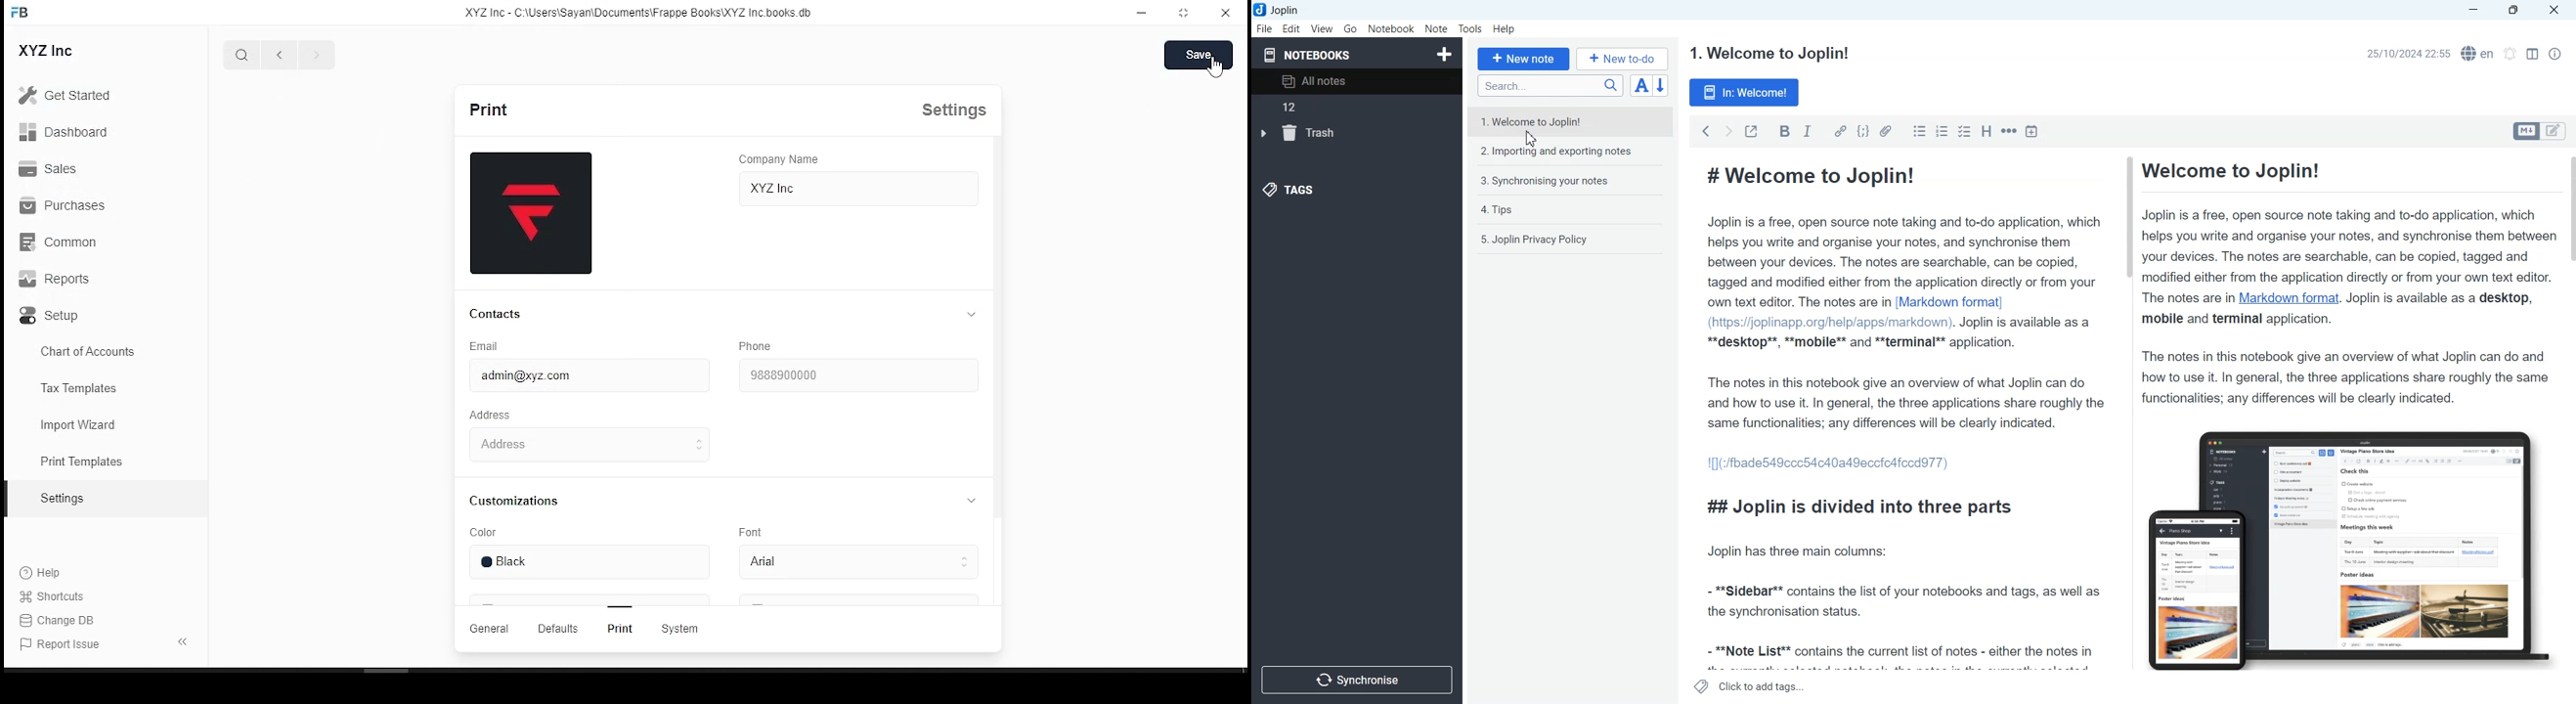  I want to click on Figure, so click(2342, 543).